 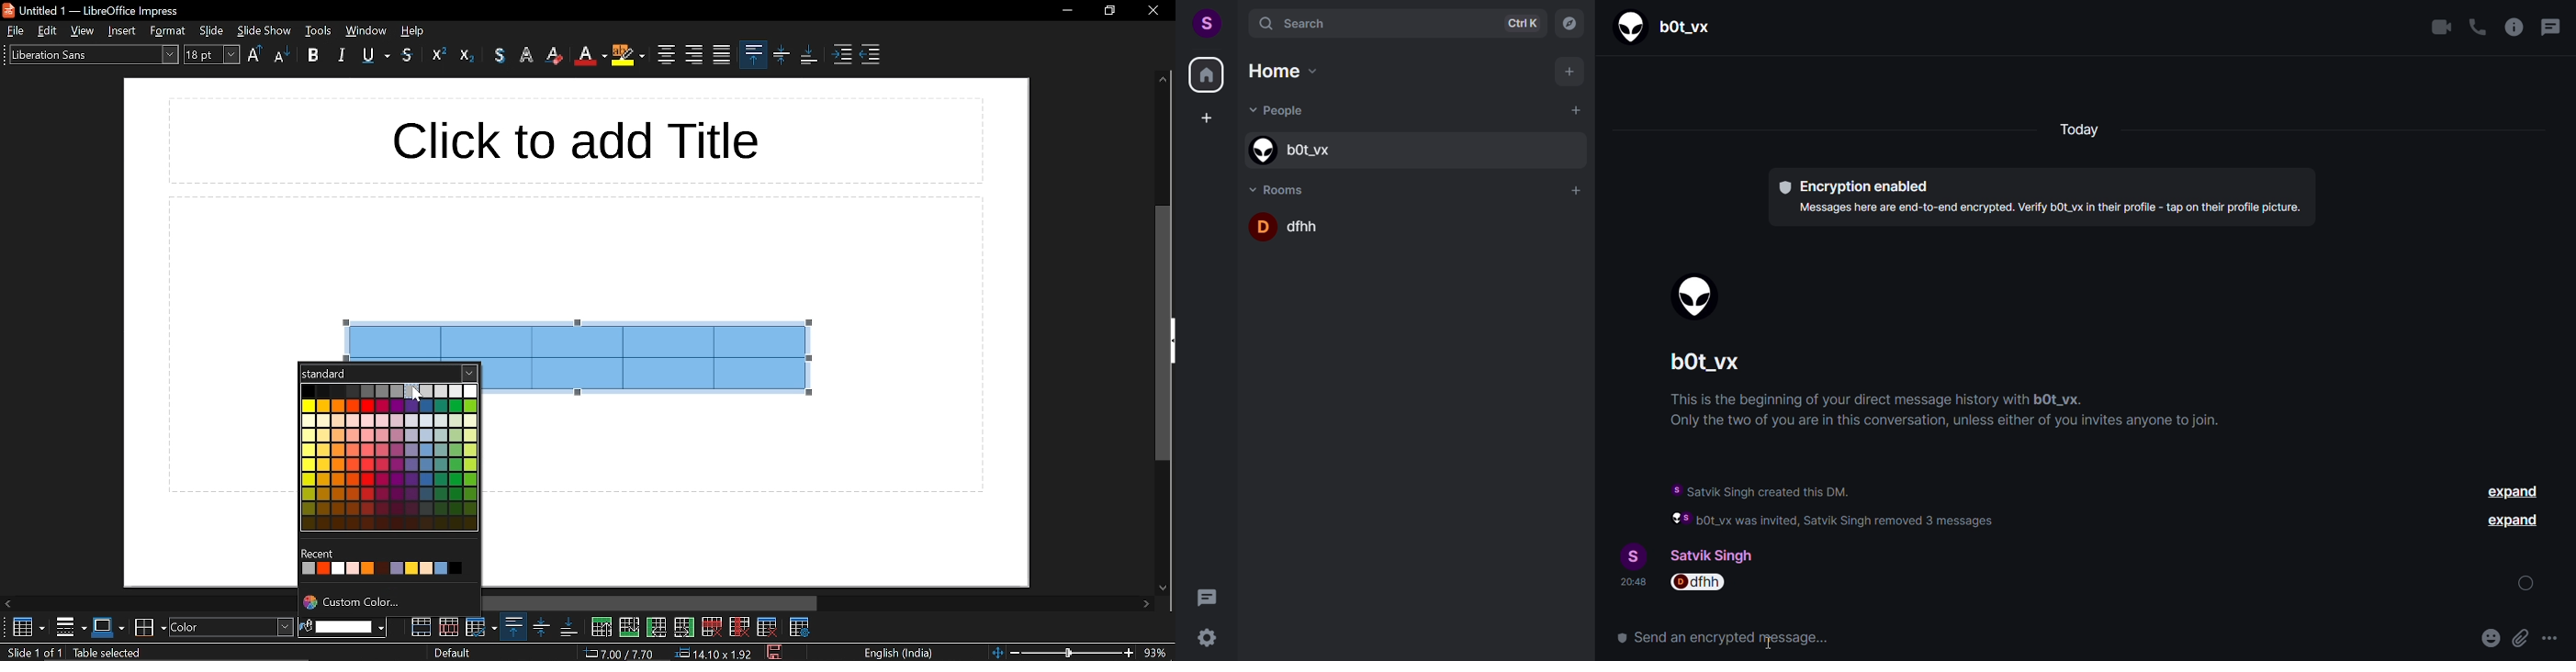 What do you see at coordinates (387, 603) in the screenshot?
I see `customize color` at bounding box center [387, 603].